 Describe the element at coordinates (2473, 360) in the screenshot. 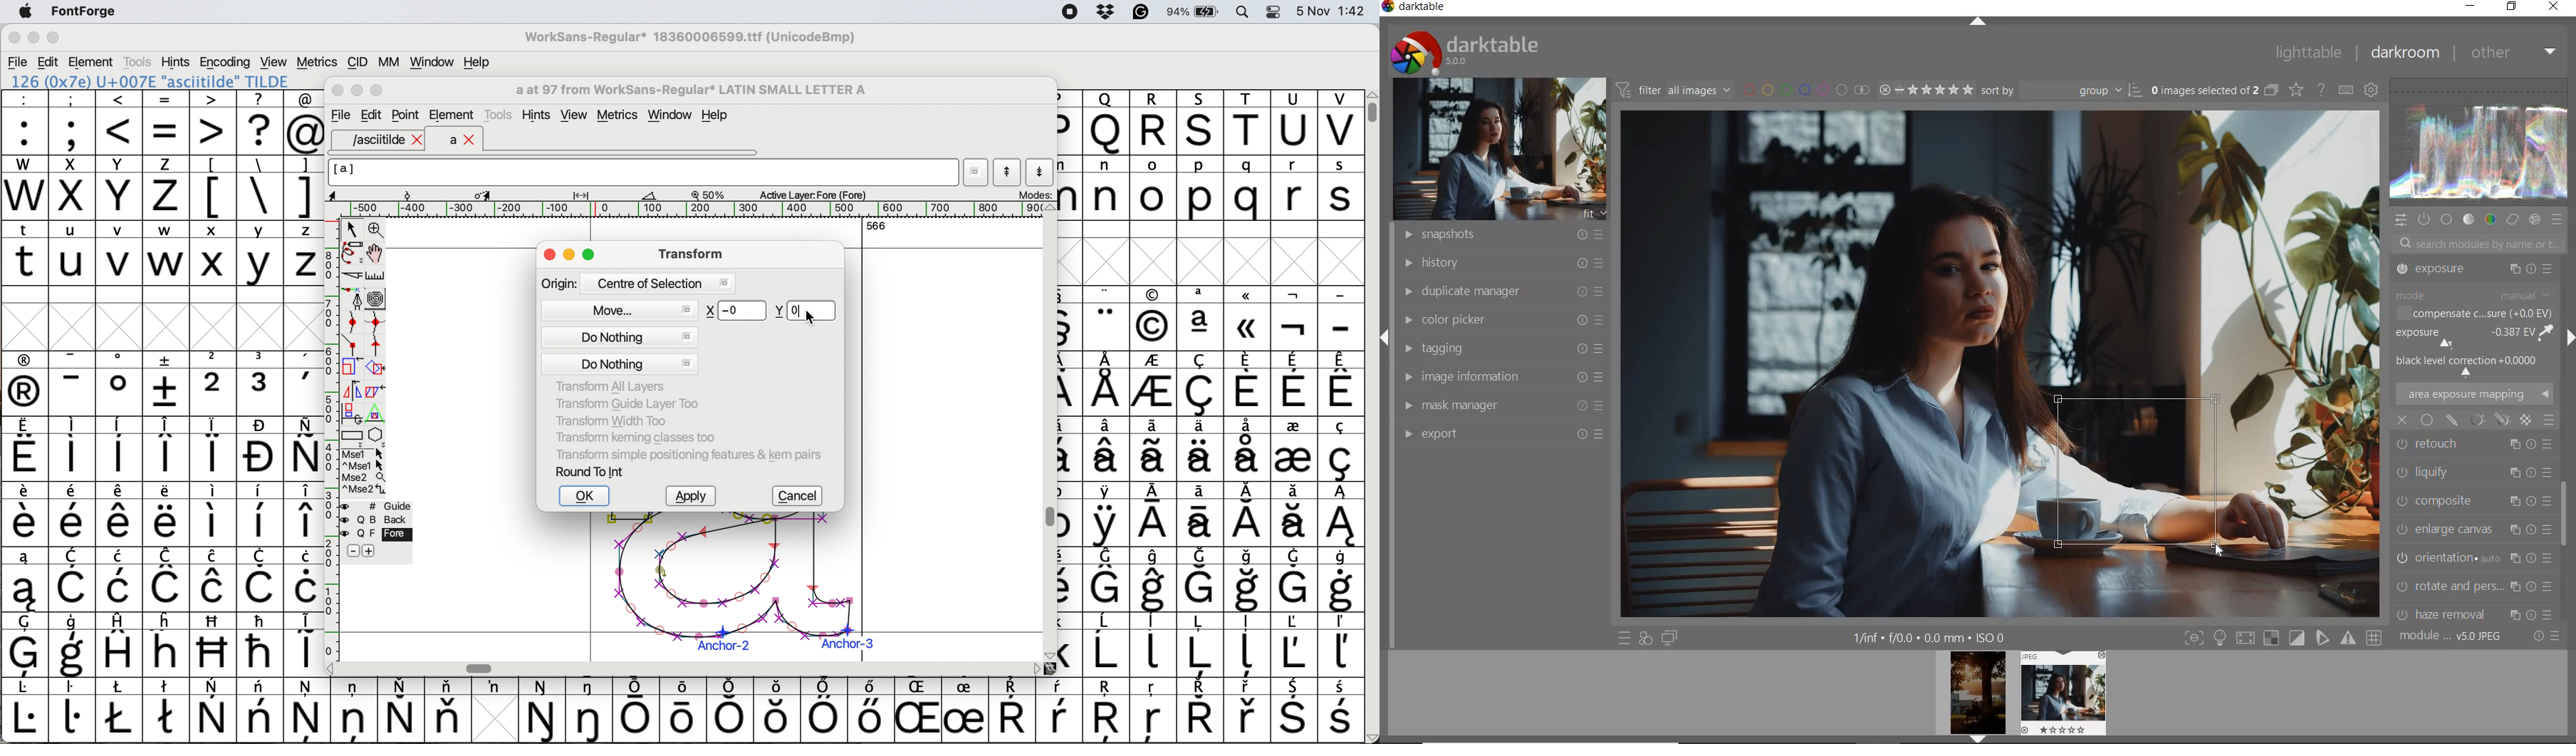

I see `RETOUCH` at that location.